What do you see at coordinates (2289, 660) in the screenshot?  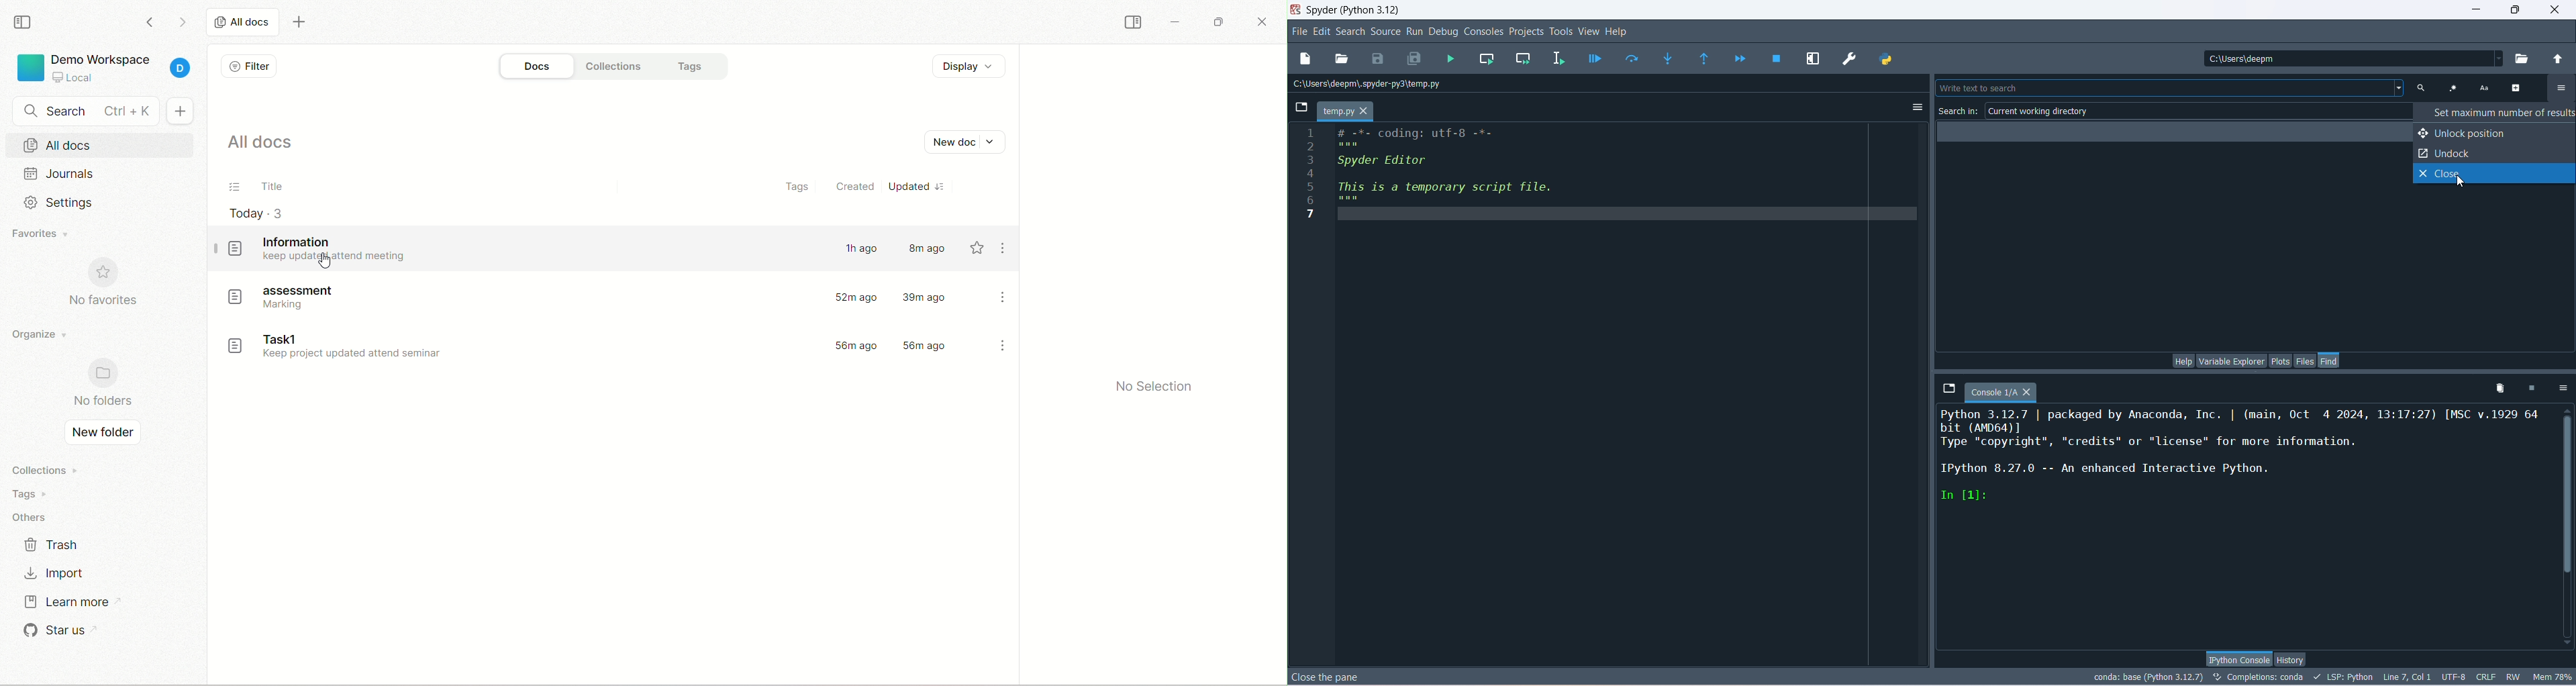 I see `history` at bounding box center [2289, 660].